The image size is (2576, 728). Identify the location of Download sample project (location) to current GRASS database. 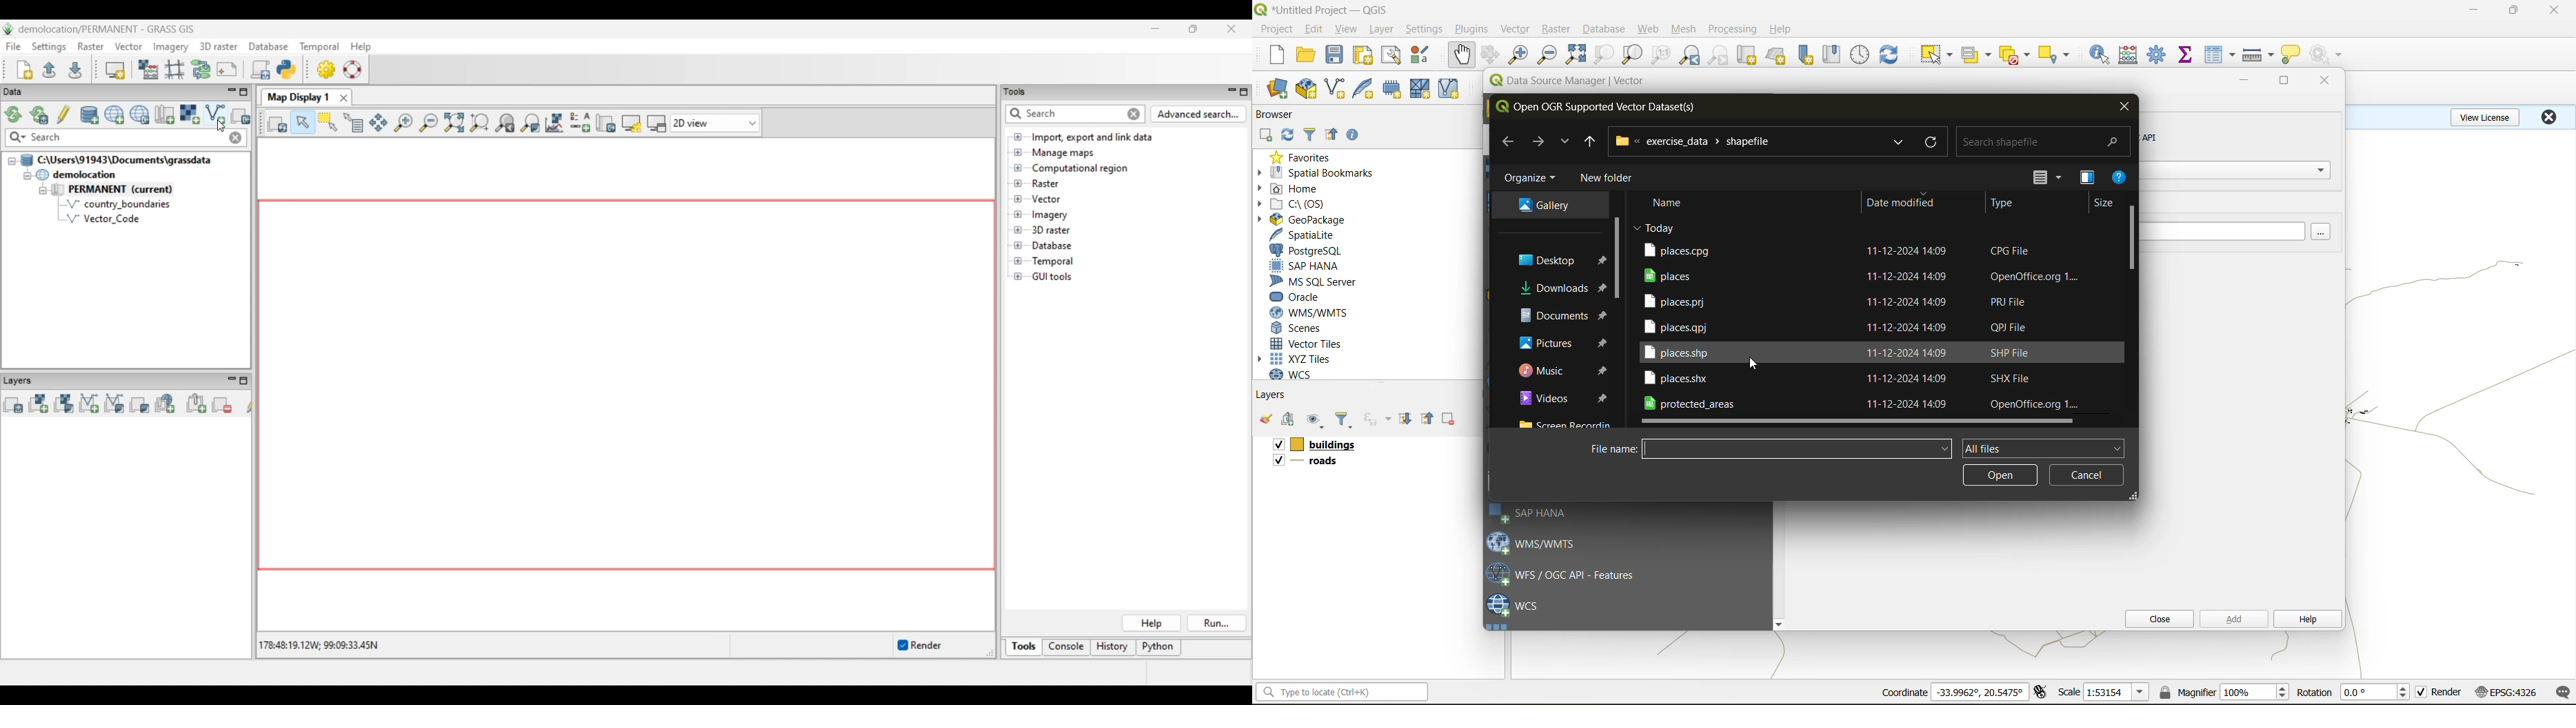
(138, 115).